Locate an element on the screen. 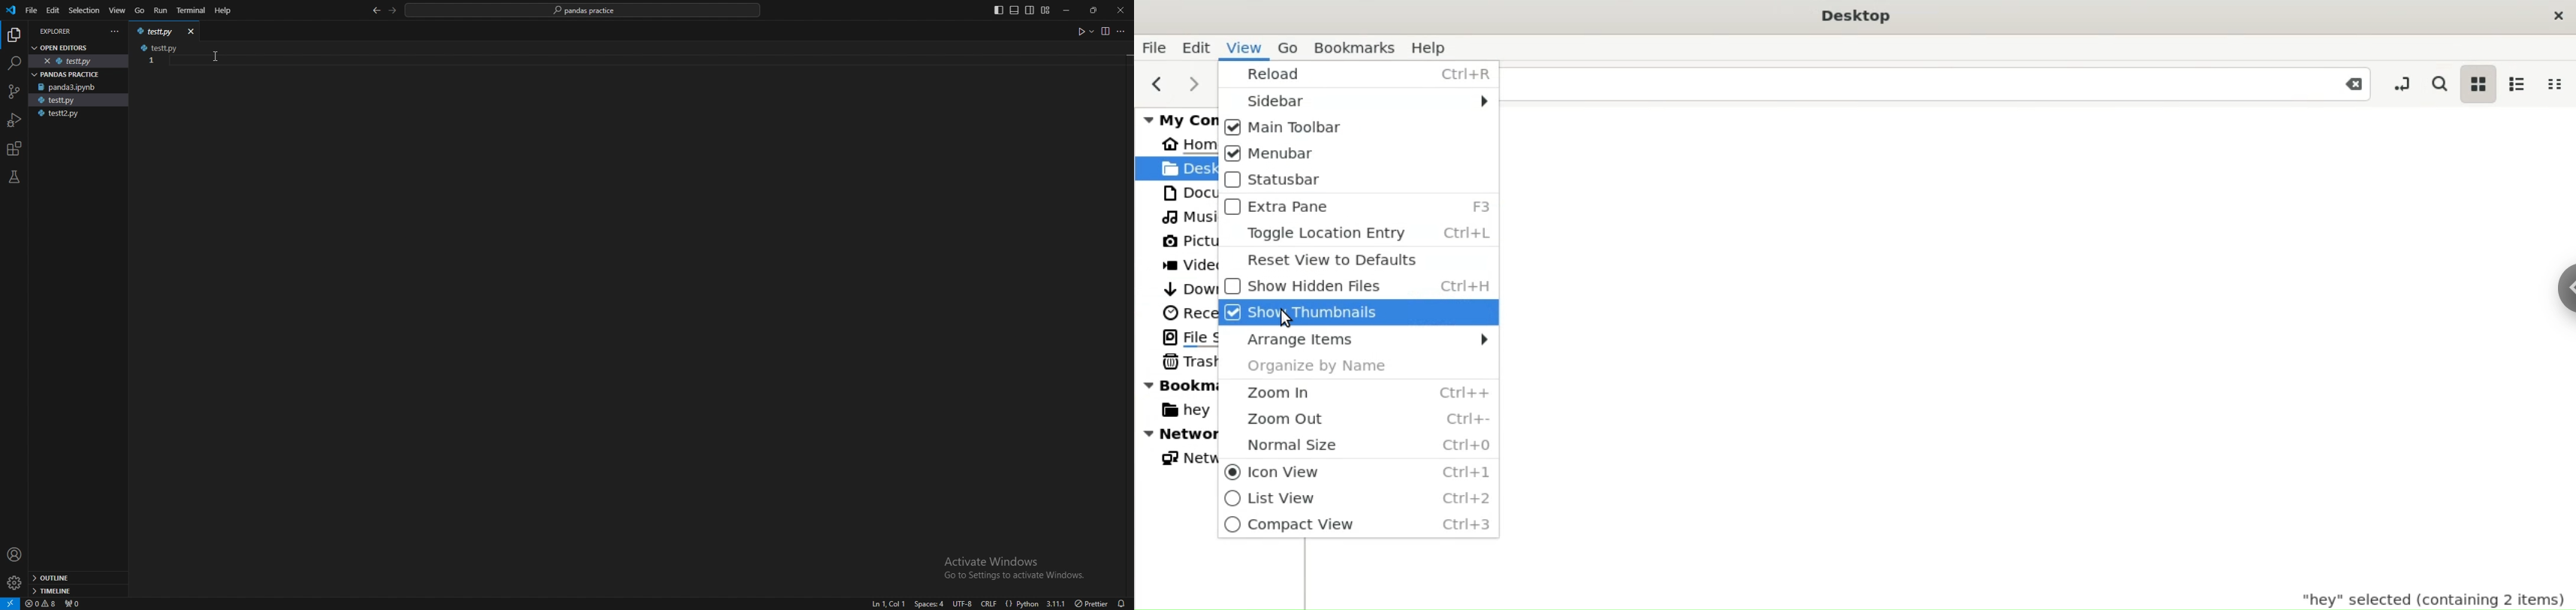  pandas practice is located at coordinates (72, 73).